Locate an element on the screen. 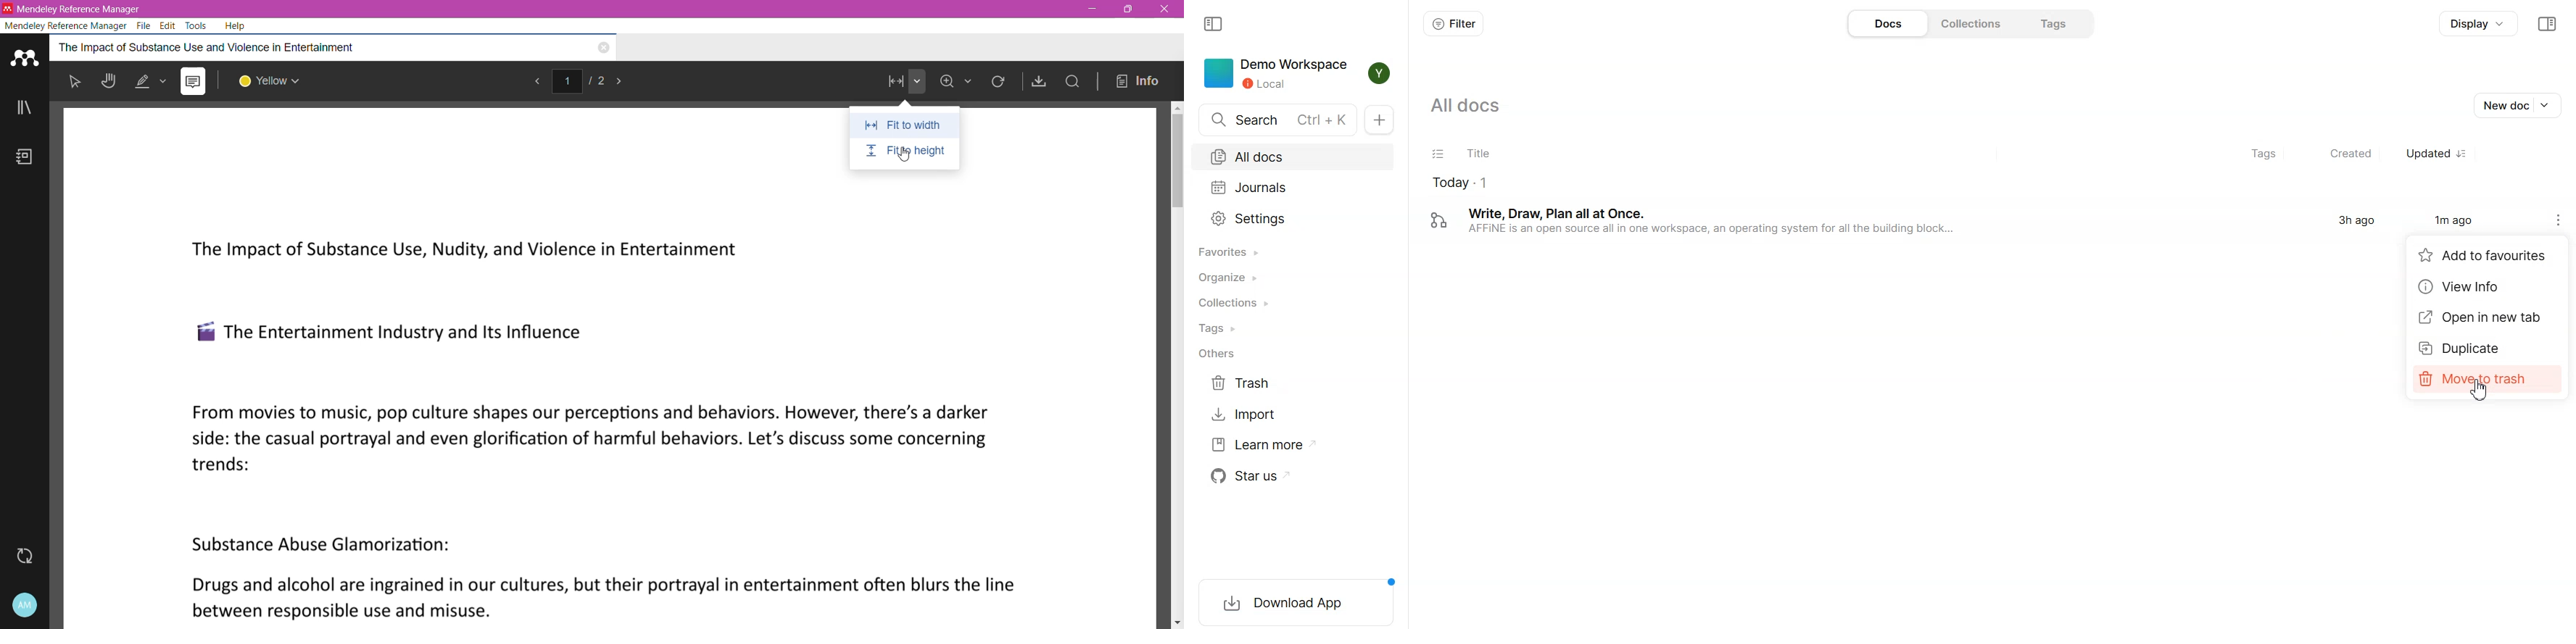 This screenshot has height=644, width=2576. Collapse sidebar is located at coordinates (1212, 24).